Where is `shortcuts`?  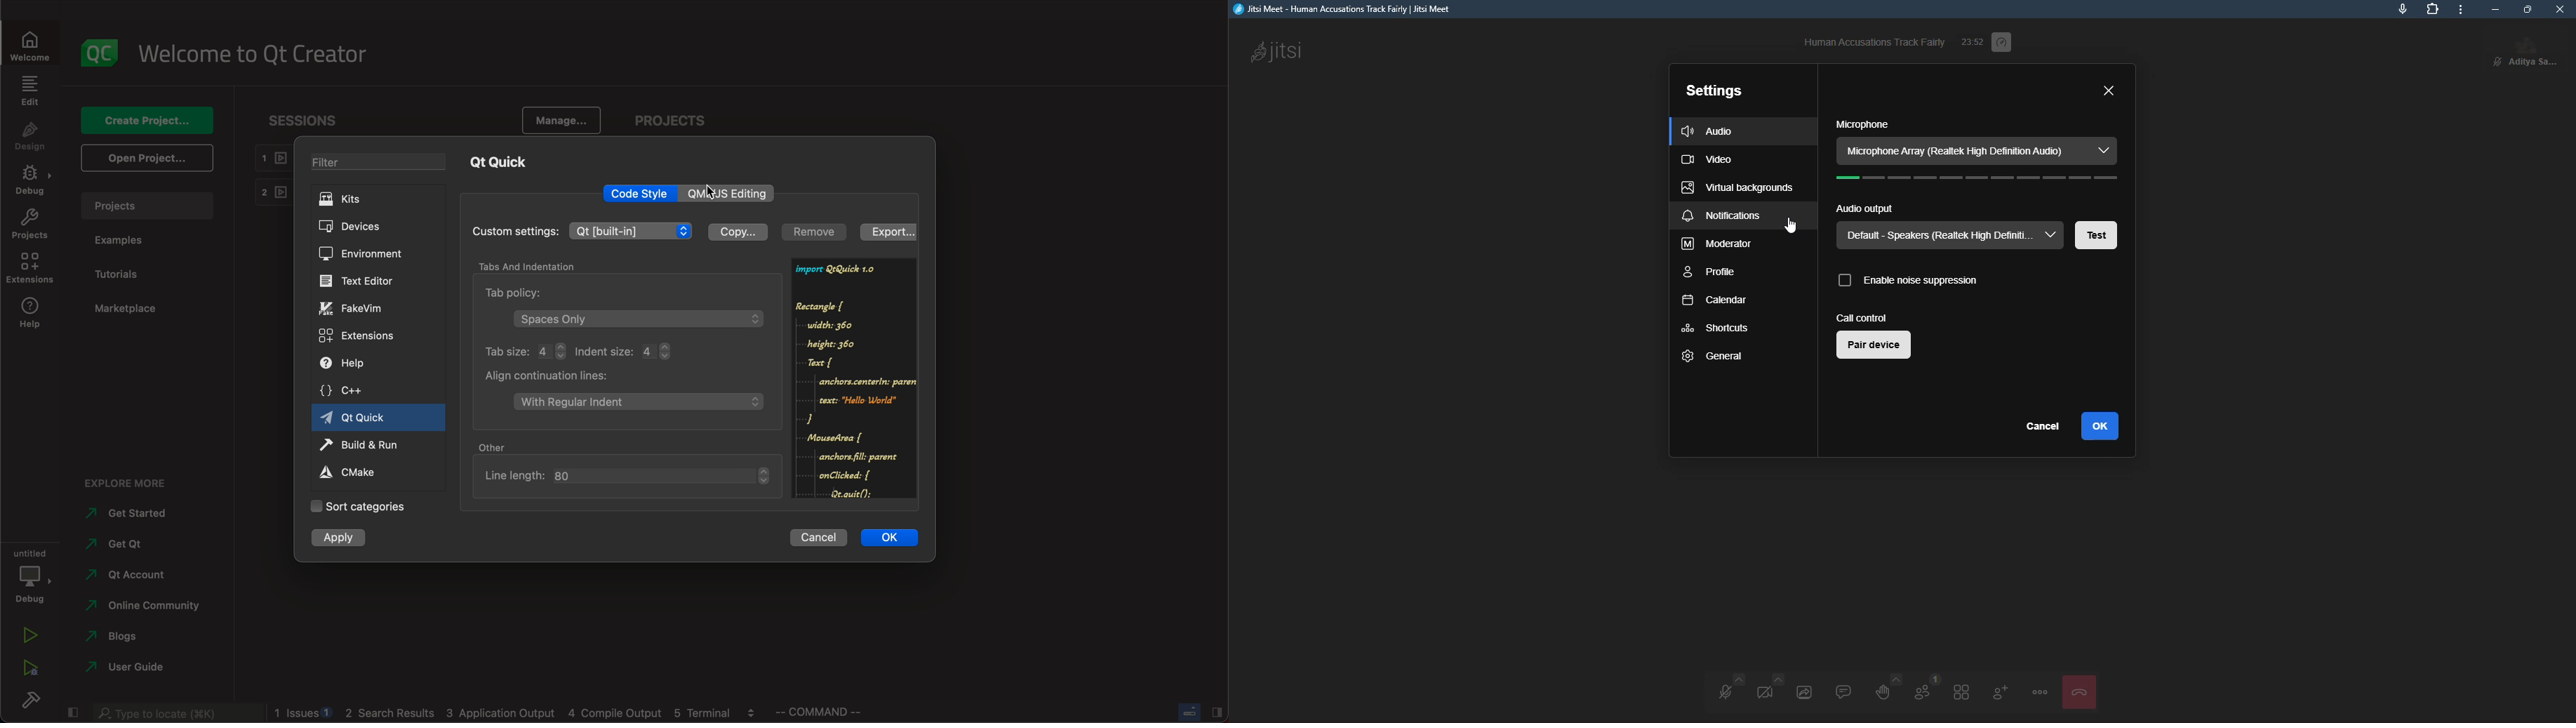 shortcuts is located at coordinates (1714, 327).